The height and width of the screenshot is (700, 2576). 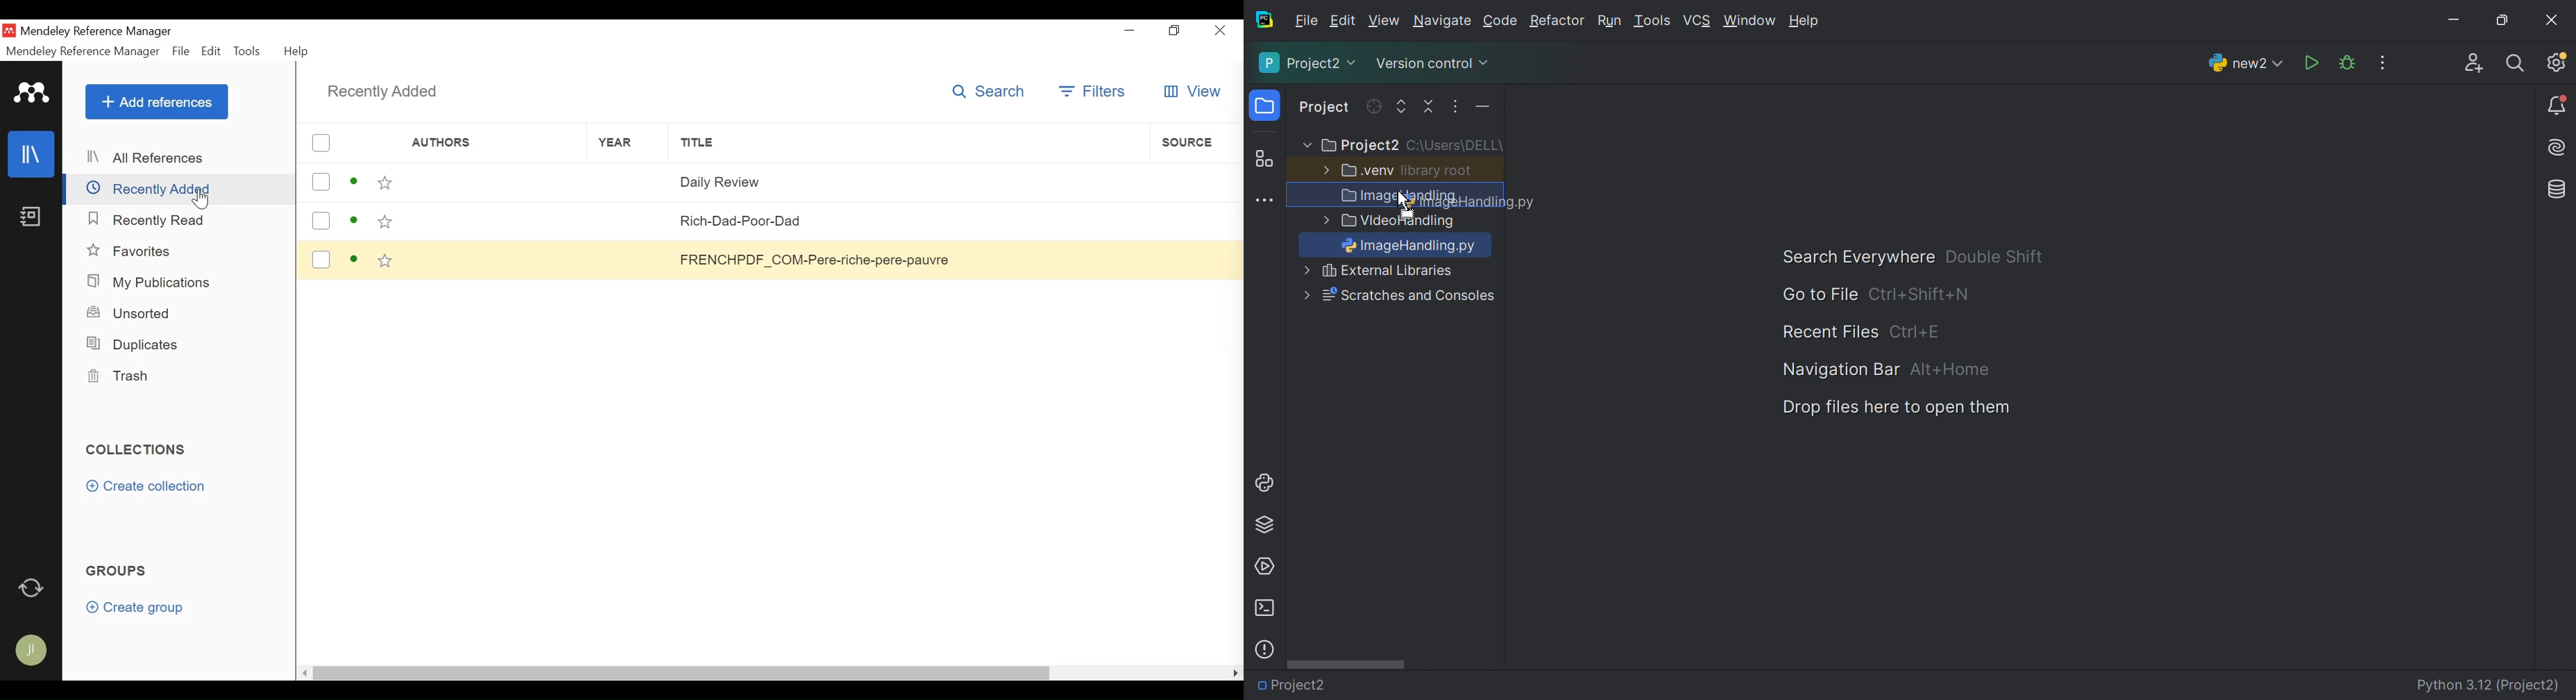 I want to click on Search everywhere, so click(x=2516, y=64).